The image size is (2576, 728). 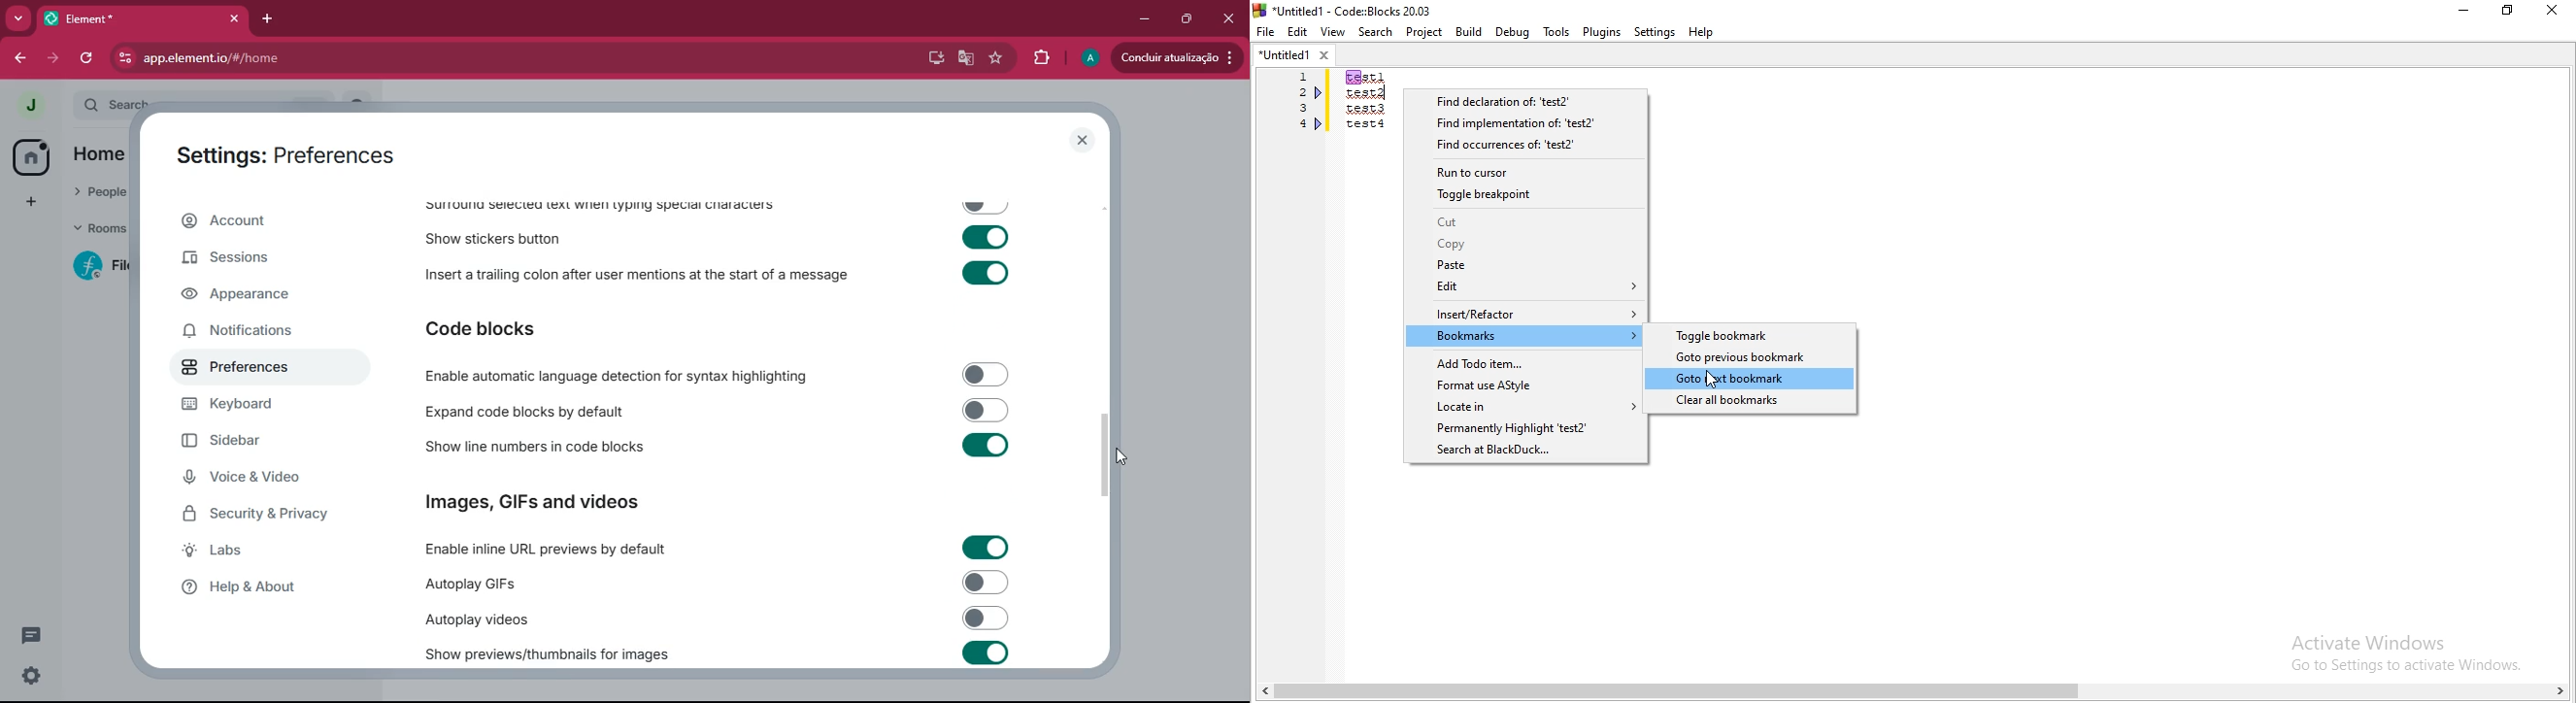 I want to click on appearance, so click(x=248, y=297).